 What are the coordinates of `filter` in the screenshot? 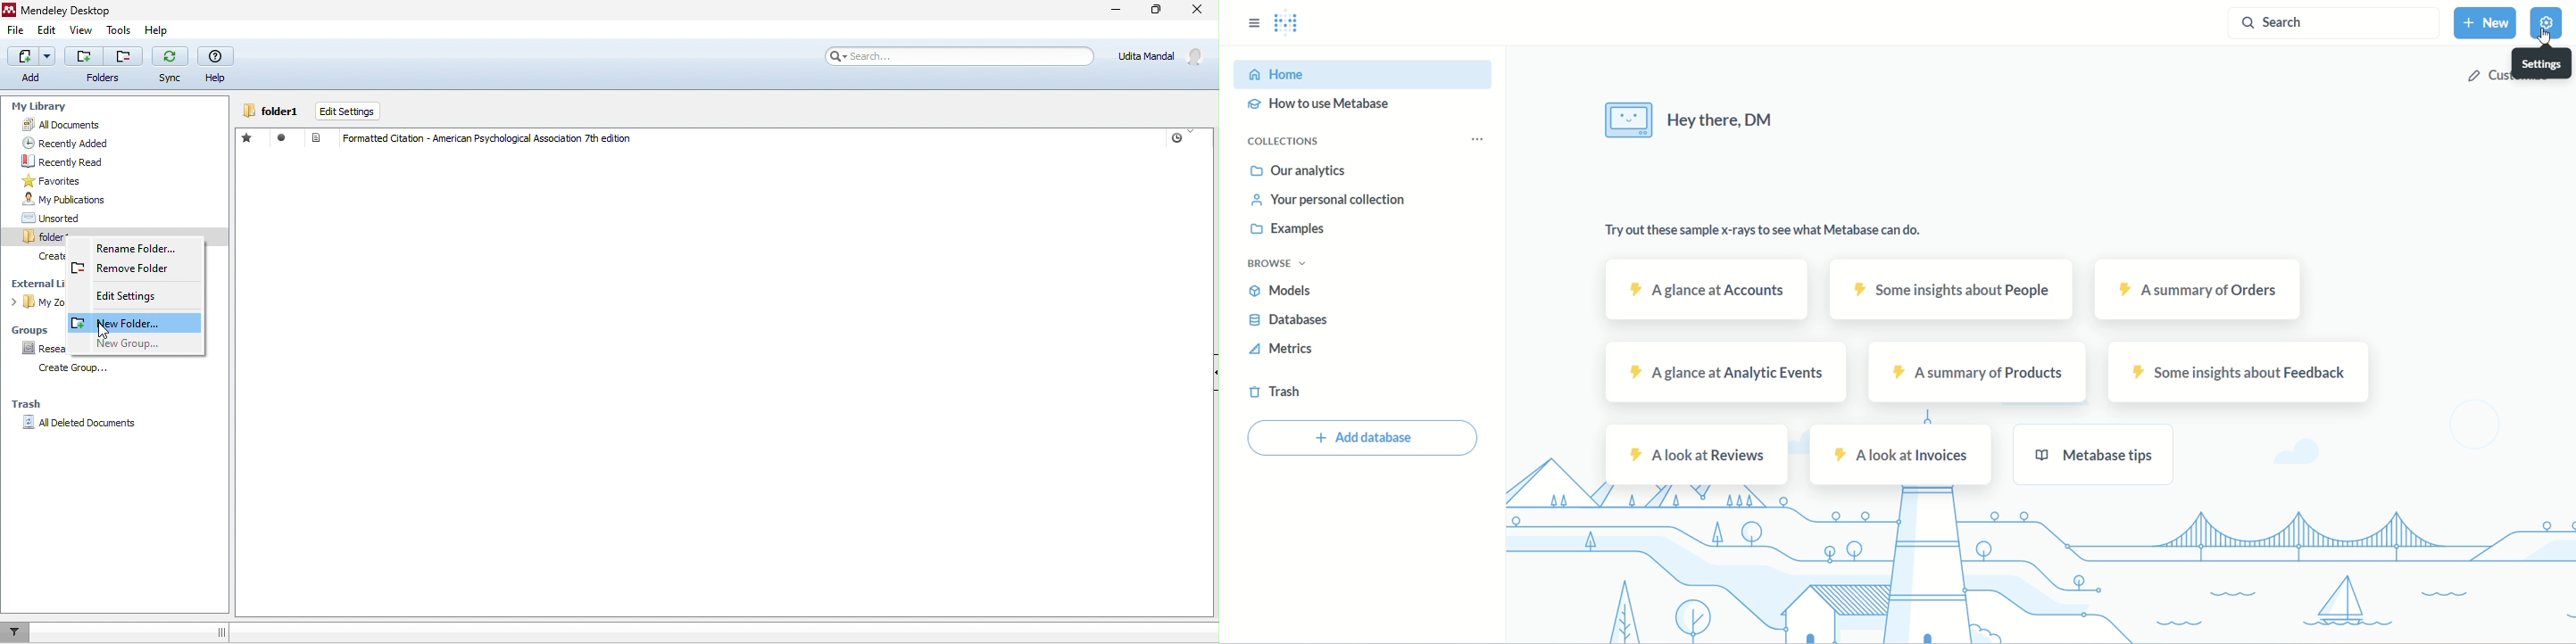 It's located at (15, 632).